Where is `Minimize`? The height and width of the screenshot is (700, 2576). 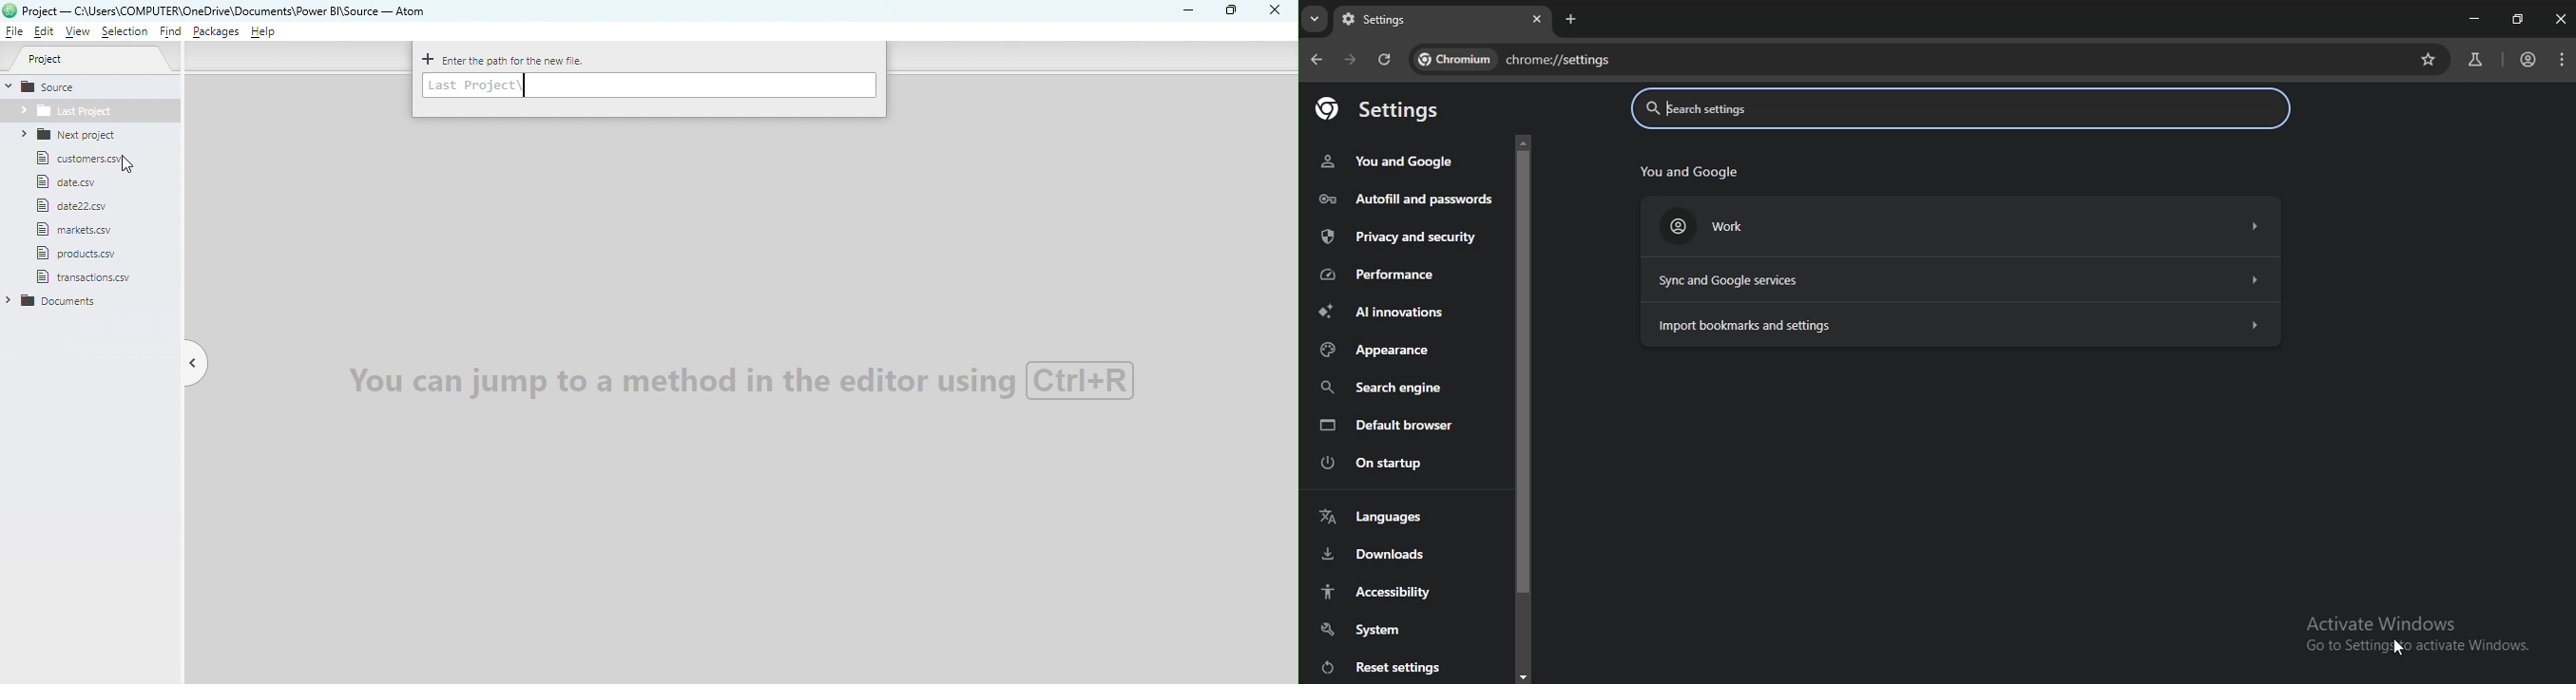 Minimize is located at coordinates (1189, 11).